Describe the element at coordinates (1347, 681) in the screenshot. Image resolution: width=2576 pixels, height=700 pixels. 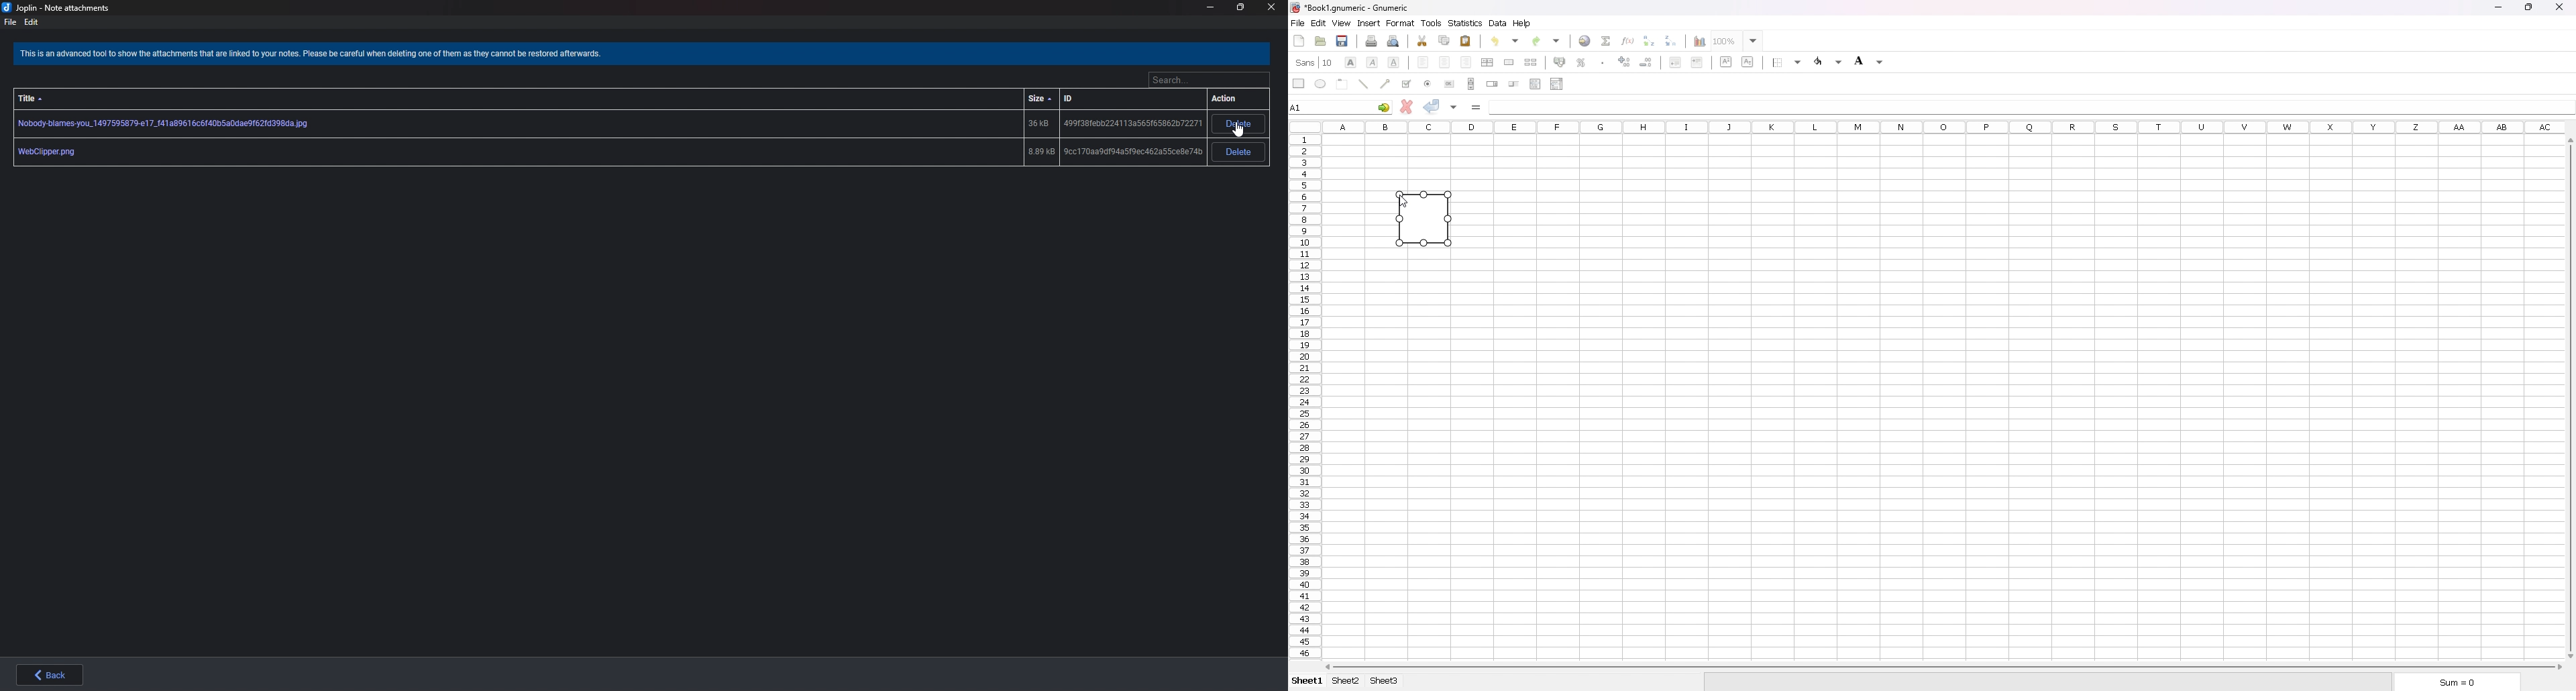
I see `sheet 2` at that location.